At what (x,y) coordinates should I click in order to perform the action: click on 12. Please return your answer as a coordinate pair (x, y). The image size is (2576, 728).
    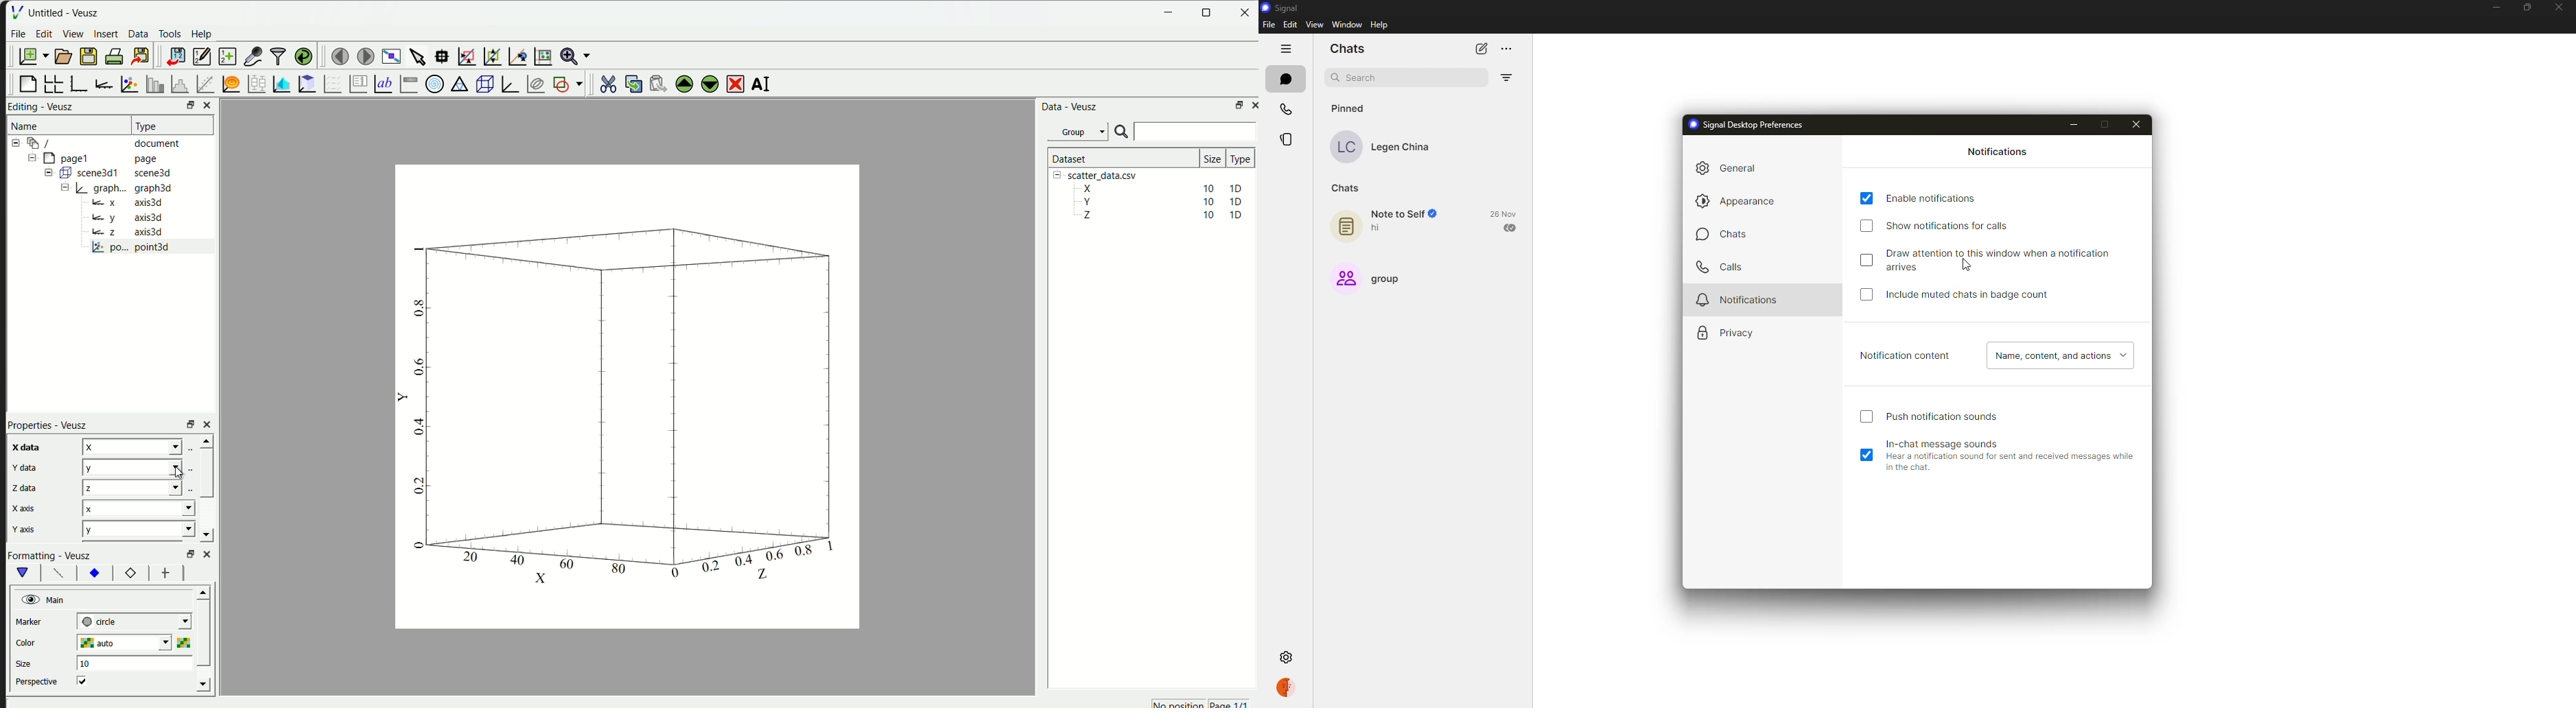
    Looking at the image, I should click on (127, 573).